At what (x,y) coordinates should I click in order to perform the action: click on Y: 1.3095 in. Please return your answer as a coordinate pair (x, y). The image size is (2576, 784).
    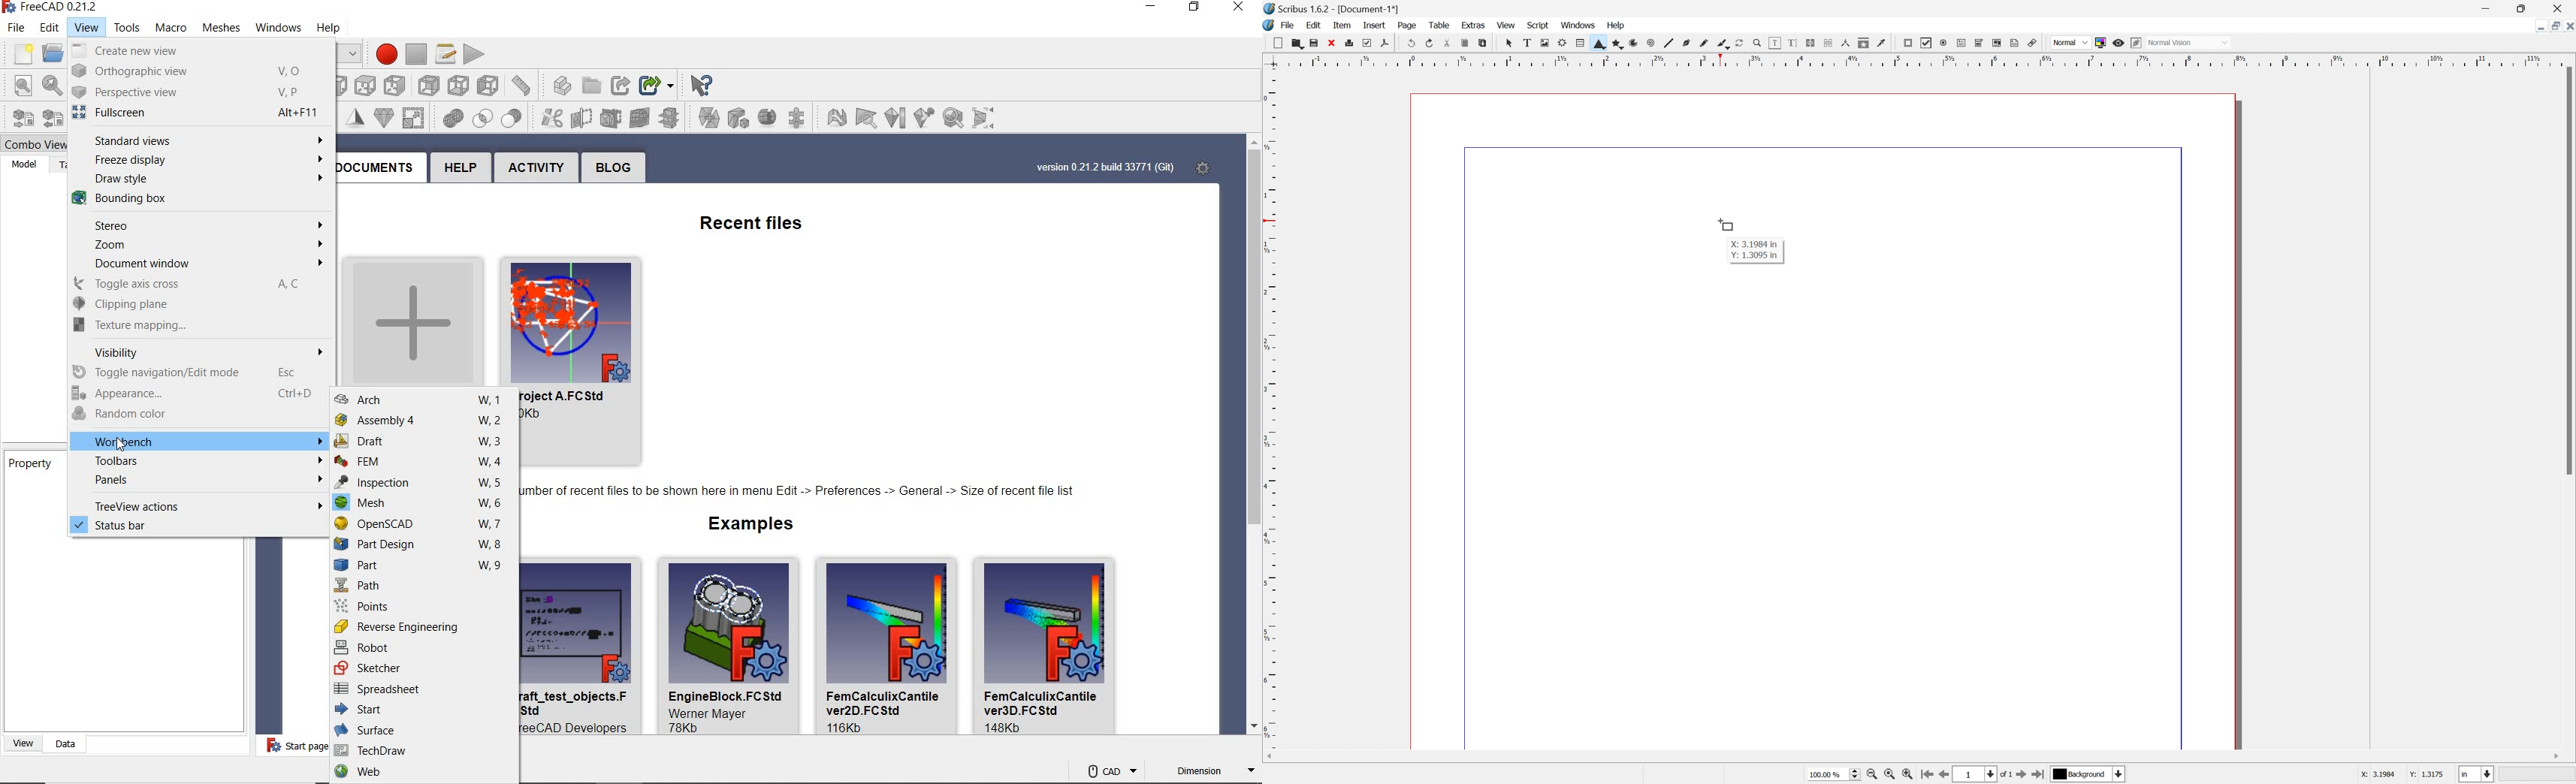
    Looking at the image, I should click on (1755, 258).